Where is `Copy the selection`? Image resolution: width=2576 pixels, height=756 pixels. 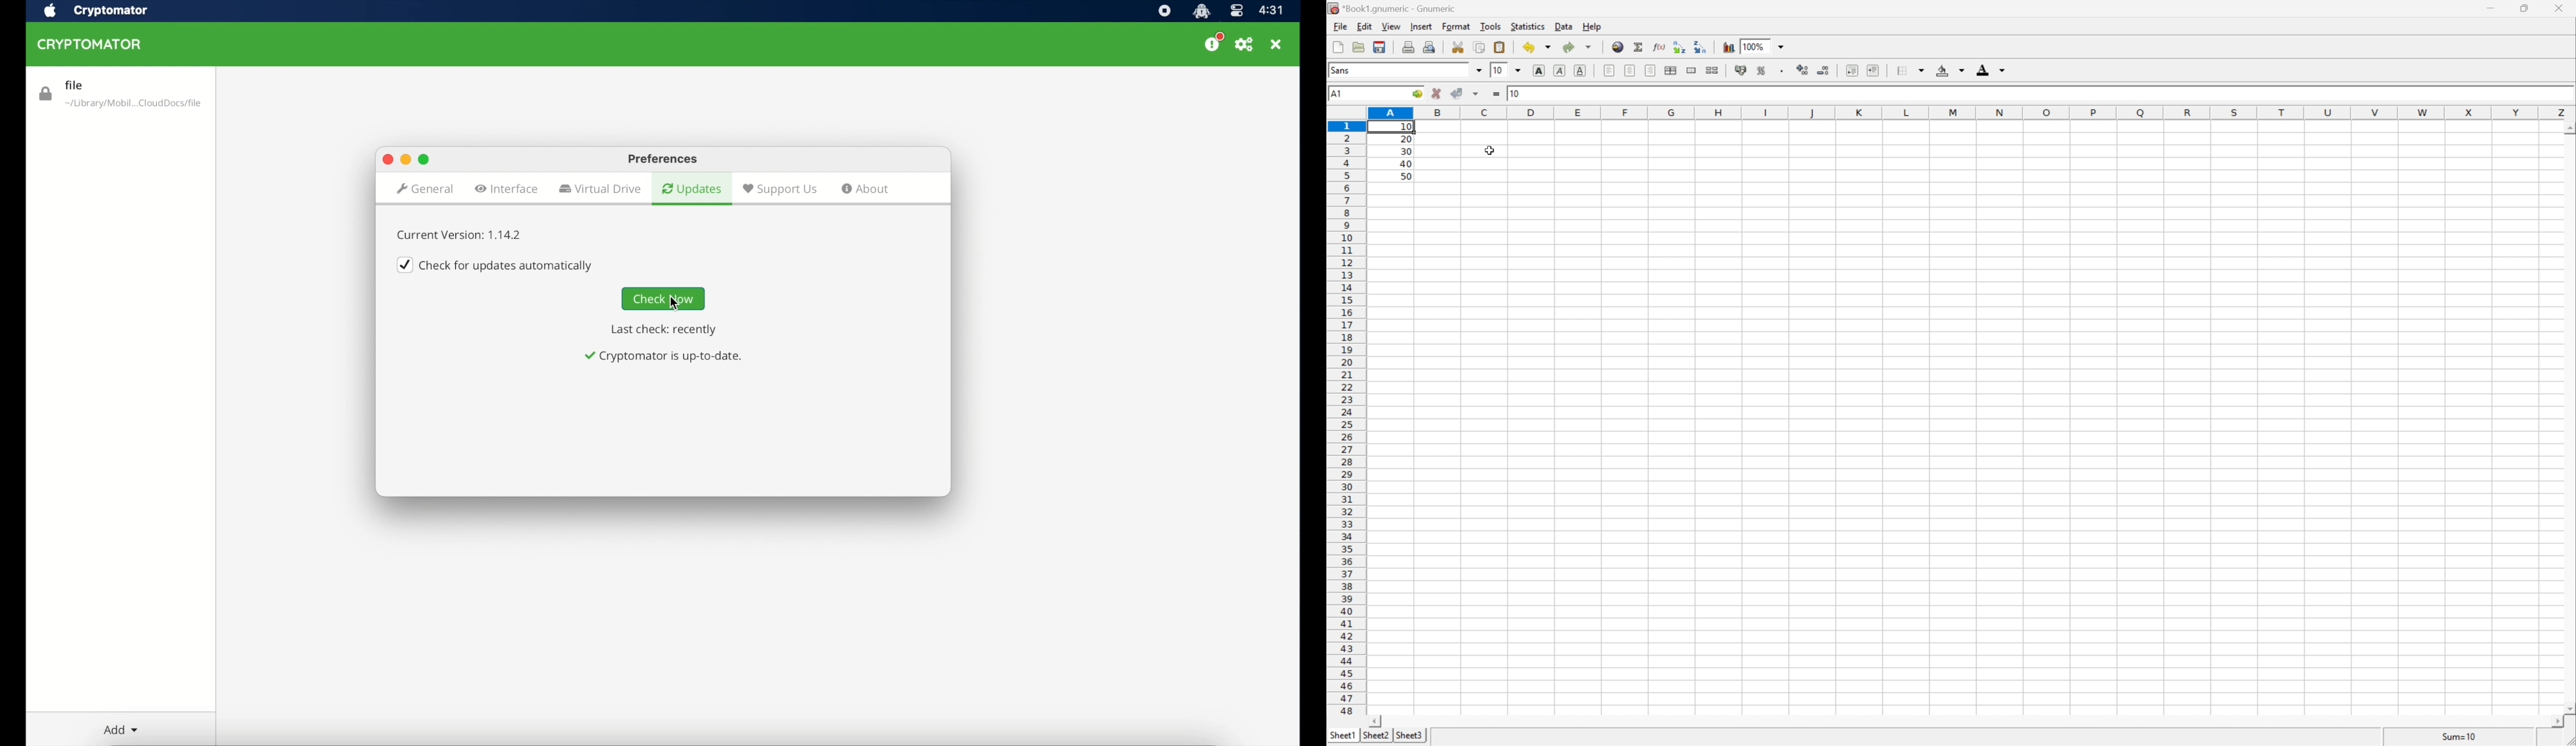
Copy the selection is located at coordinates (1478, 48).